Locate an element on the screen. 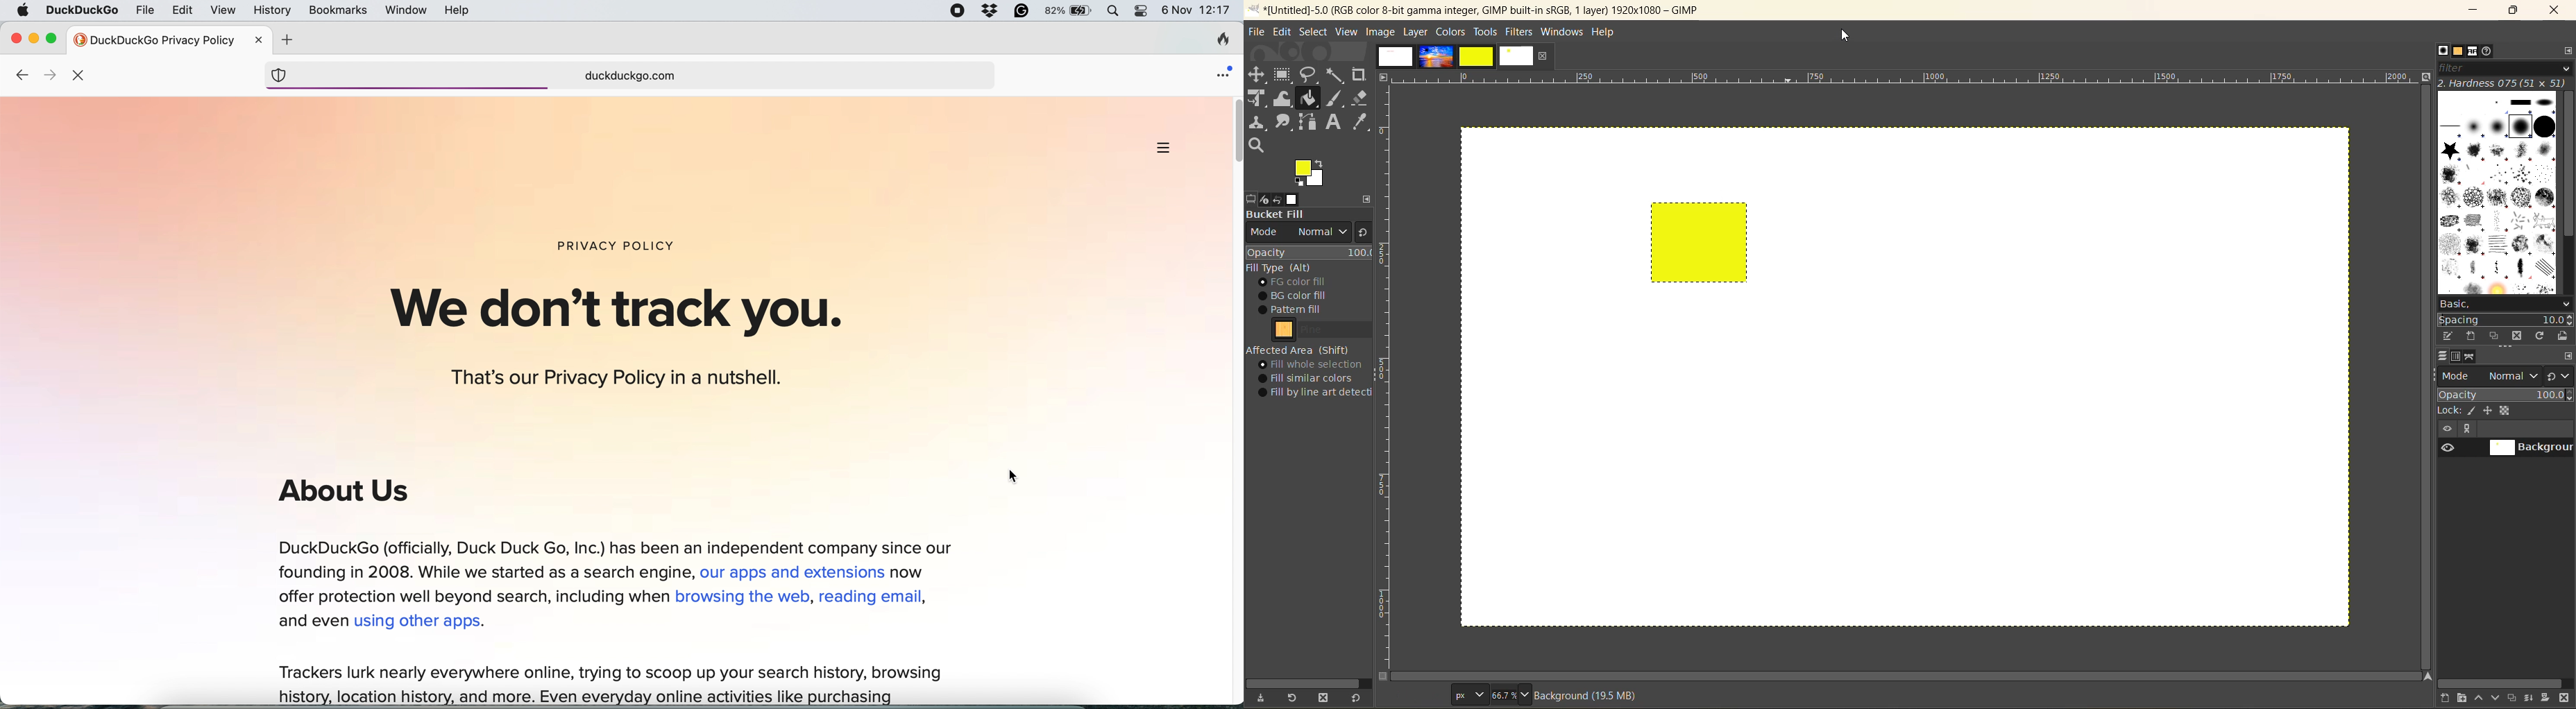 The image size is (2576, 728). Founding in 200s. While we started as a search engine, is located at coordinates (483, 572).